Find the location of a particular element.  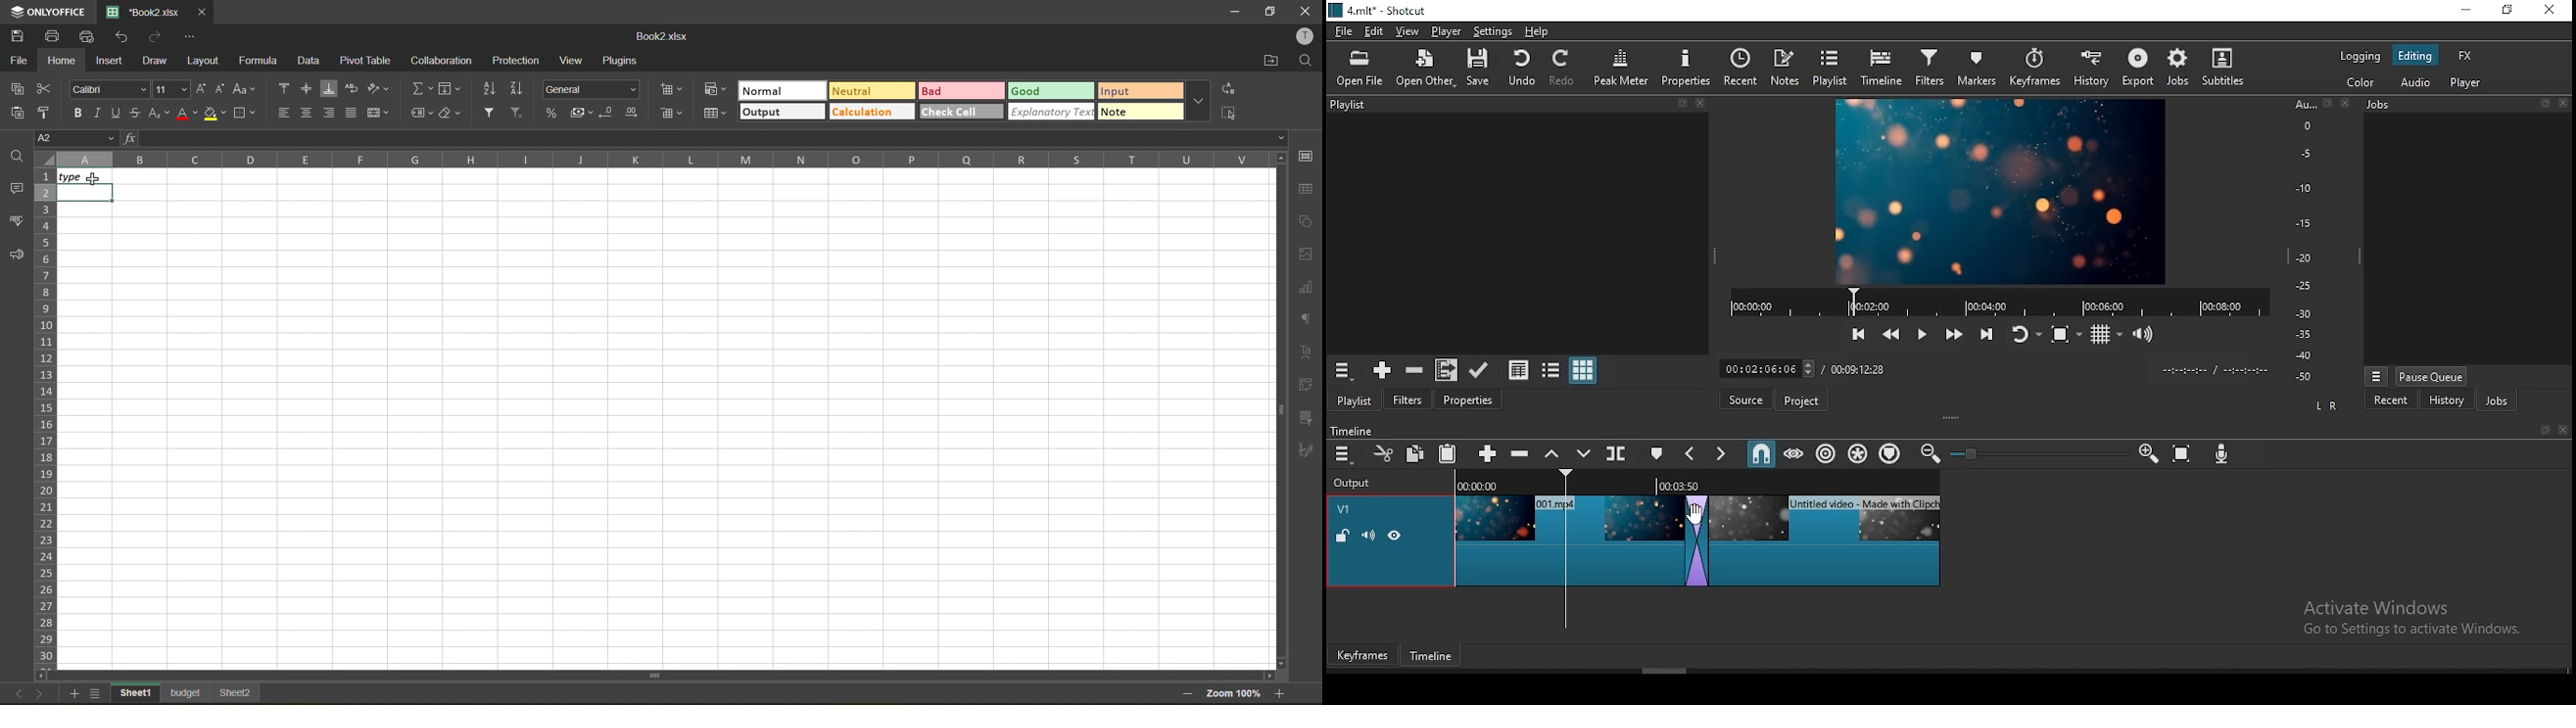

jobs is located at coordinates (2497, 400).